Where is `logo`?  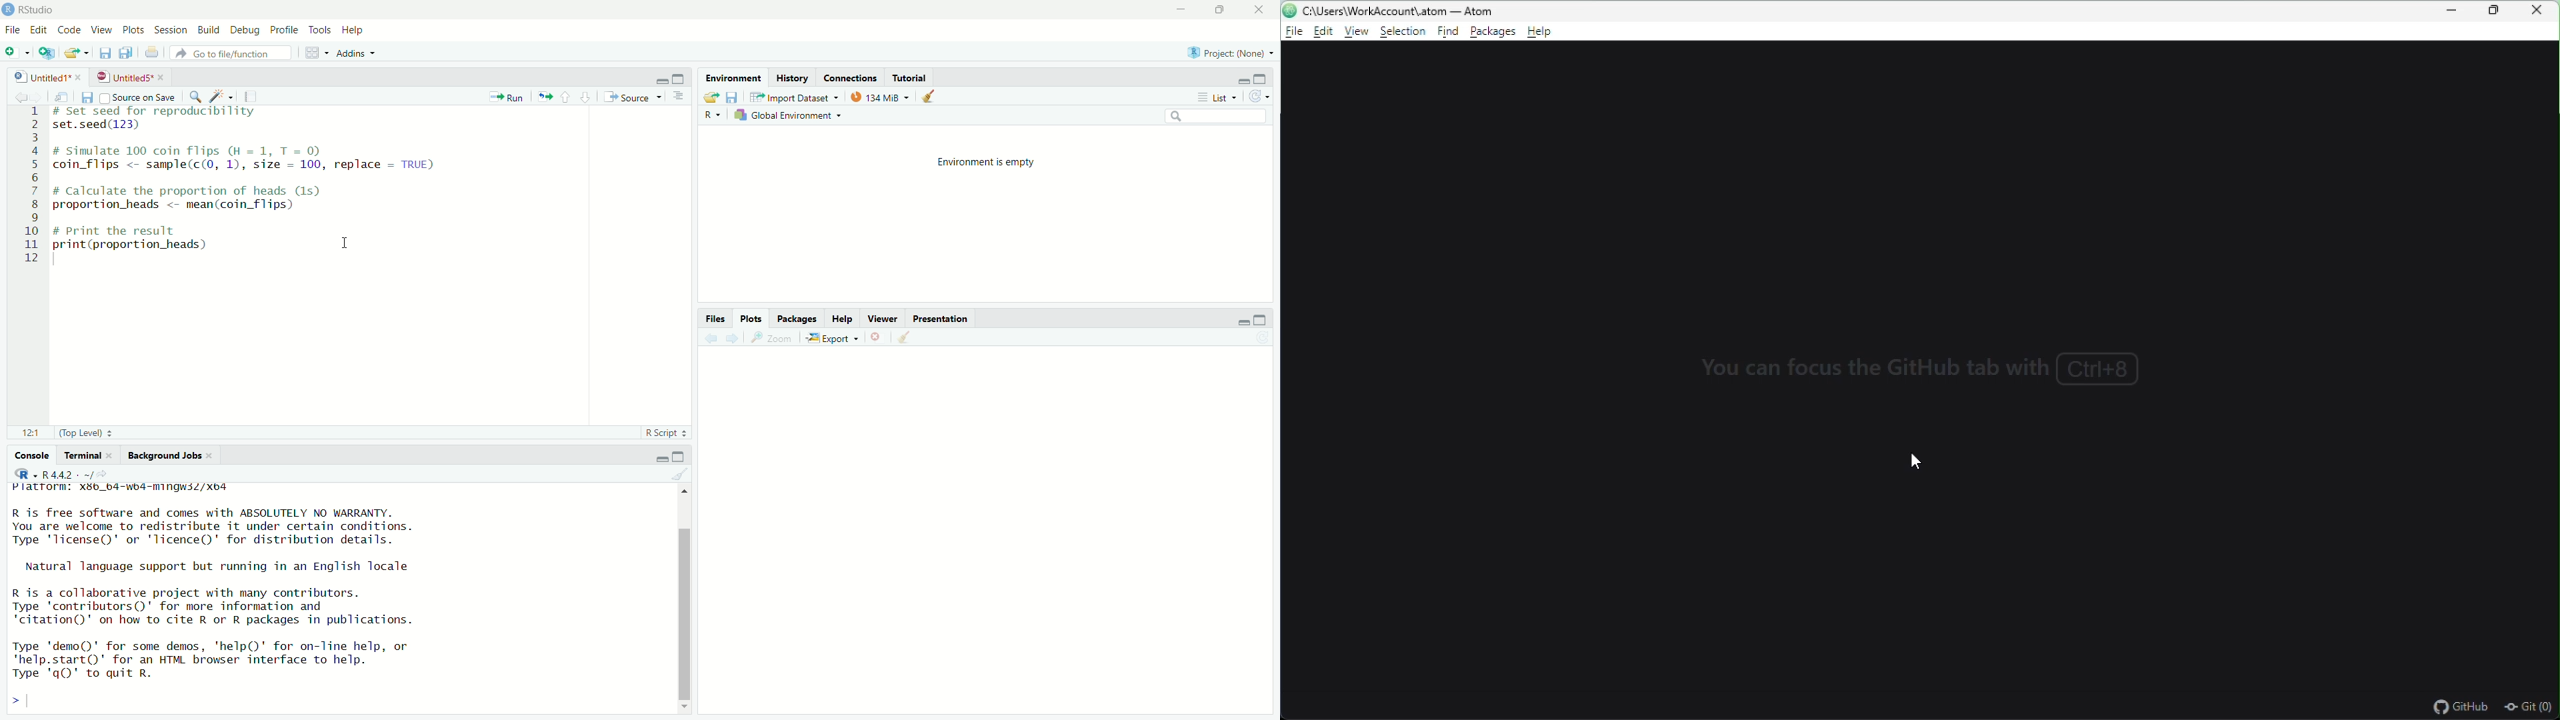
logo is located at coordinates (8, 10).